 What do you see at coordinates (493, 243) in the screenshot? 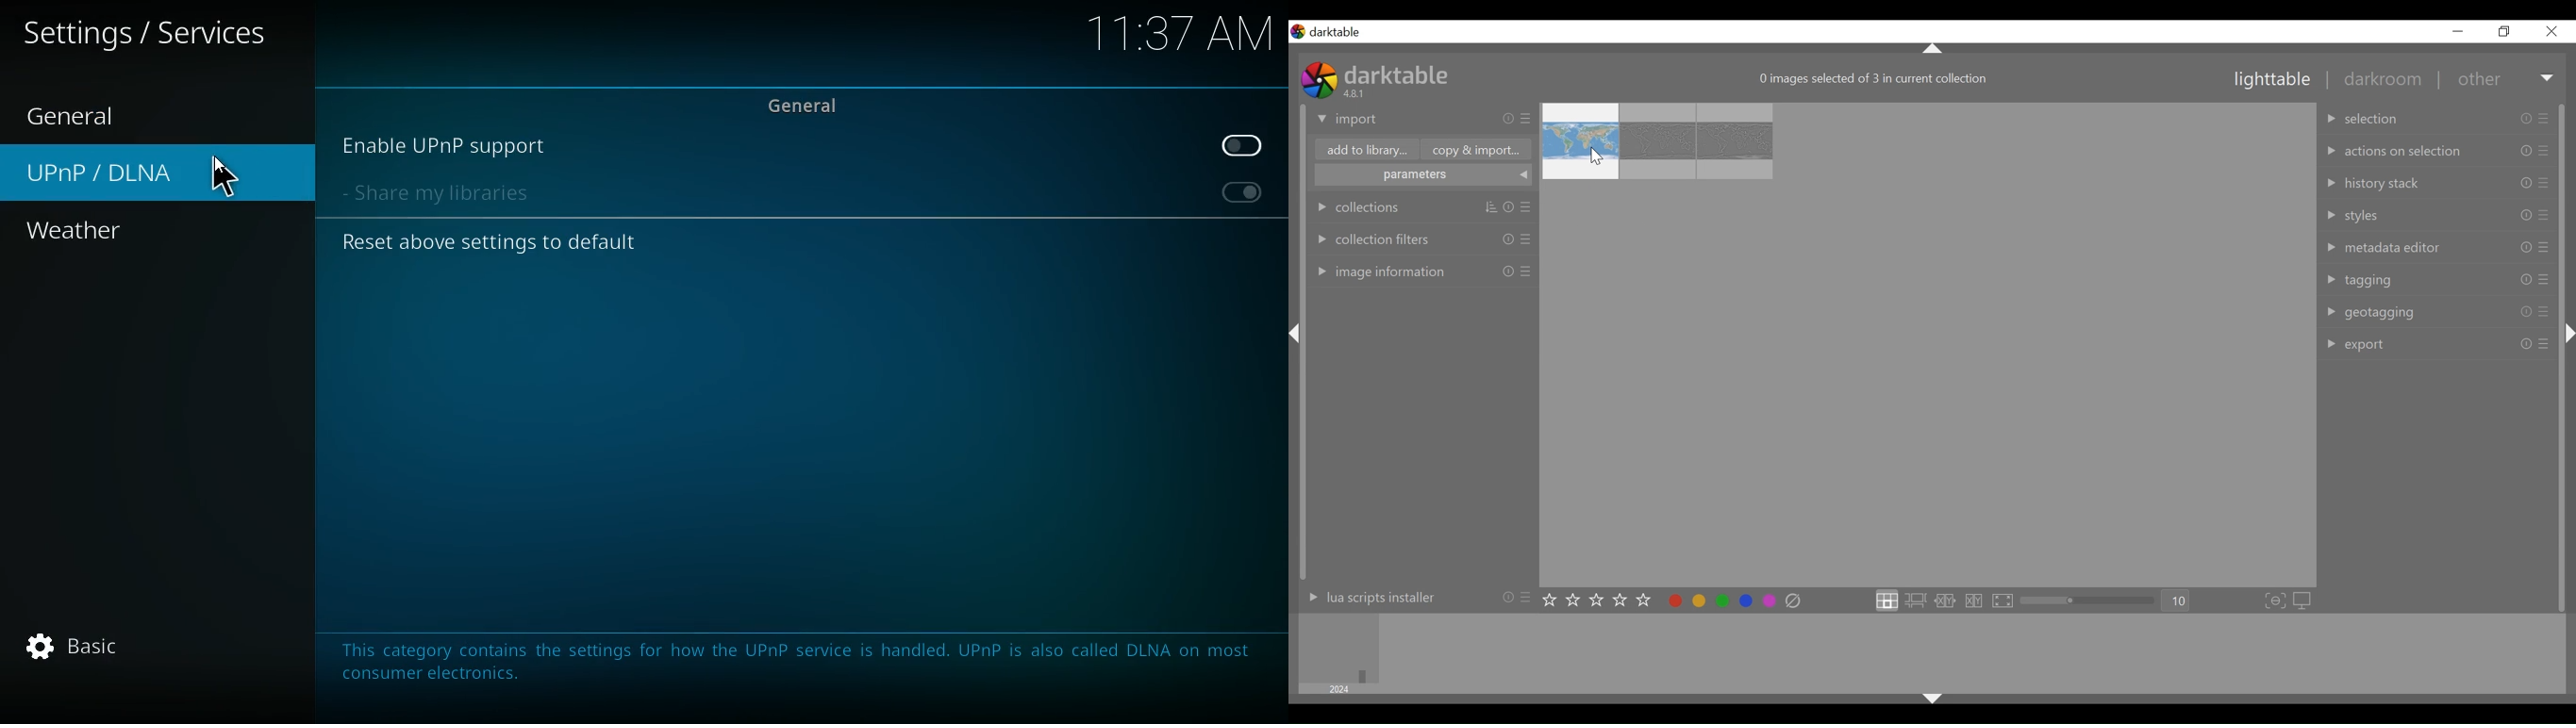
I see `Reset above settings to default` at bounding box center [493, 243].